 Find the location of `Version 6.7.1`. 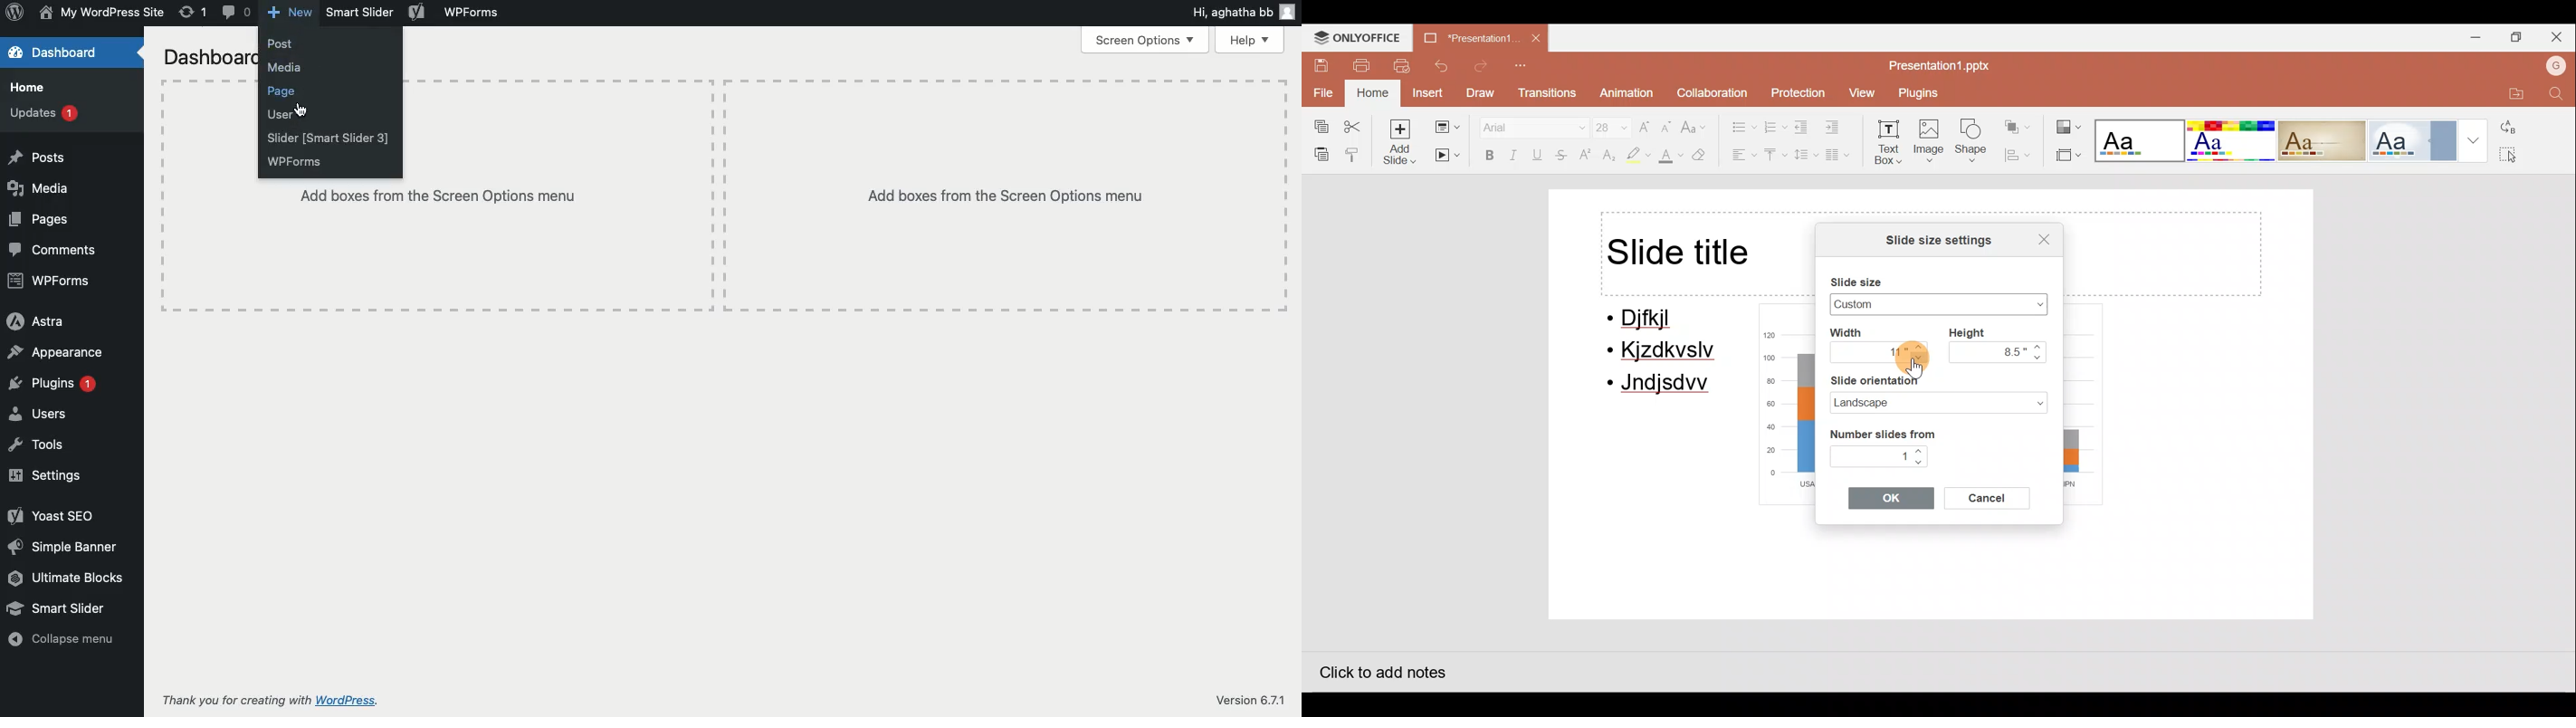

Version 6.7.1 is located at coordinates (1250, 700).